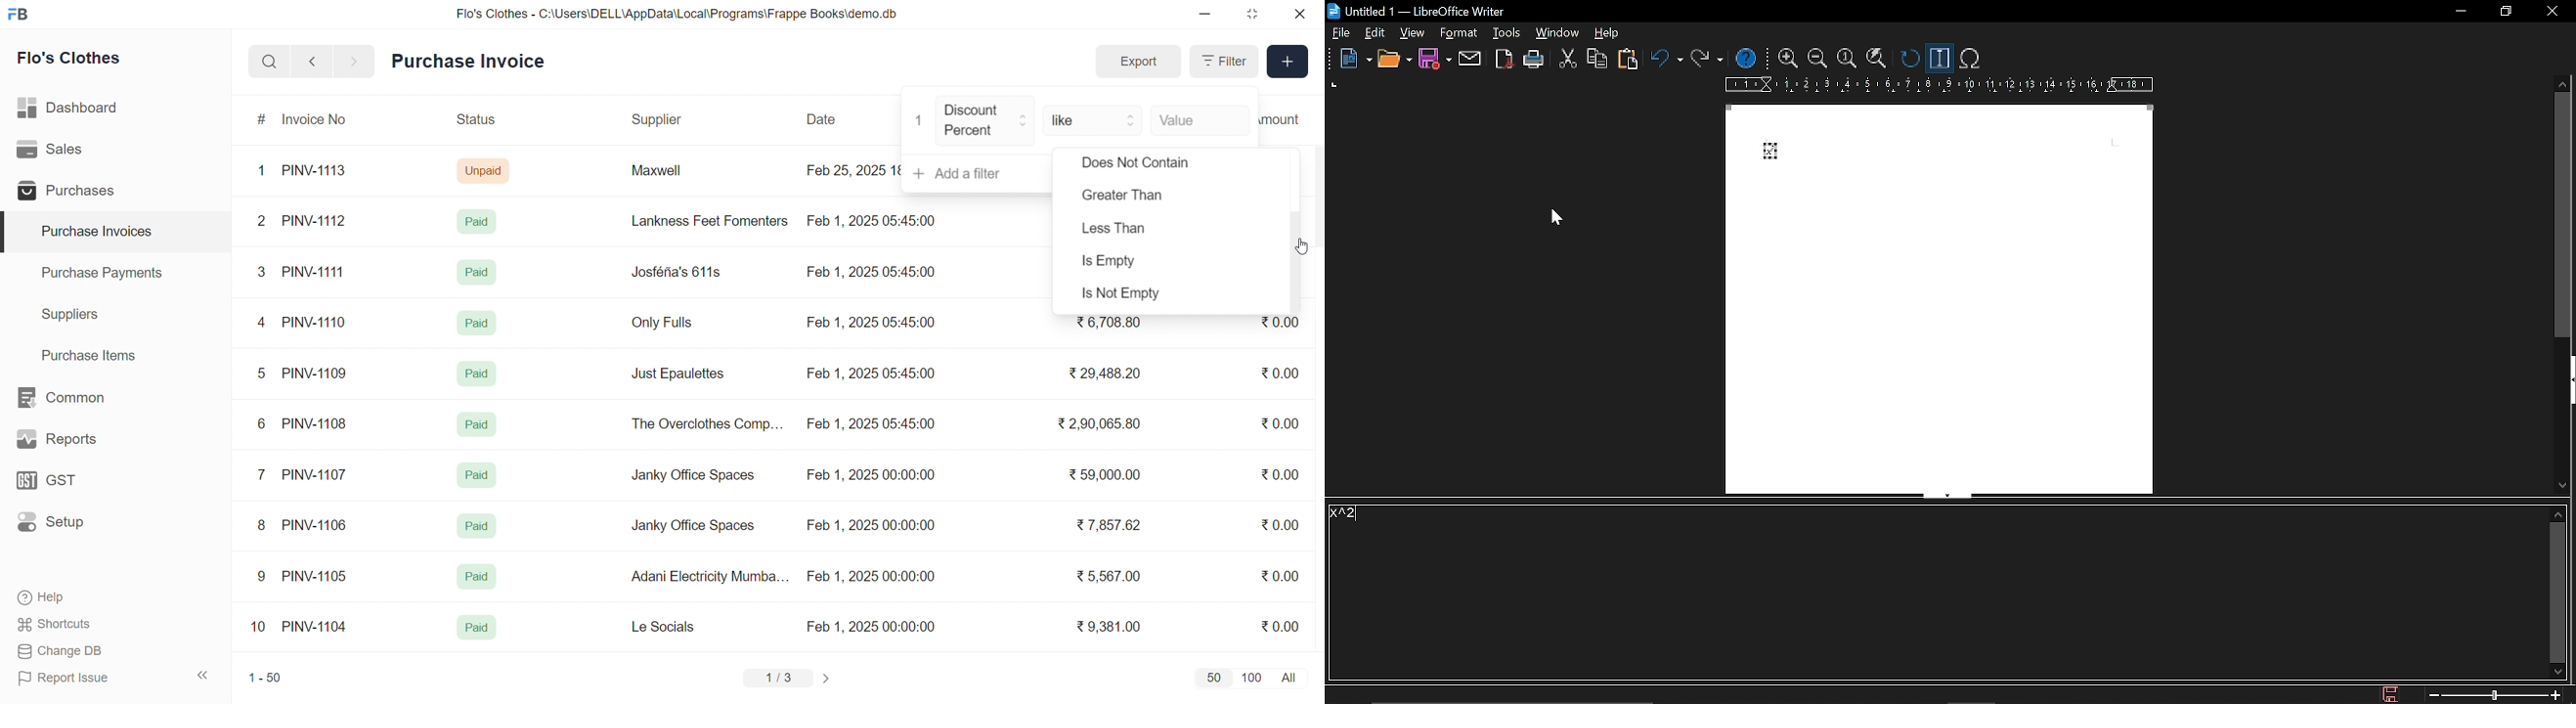 Image resolution: width=2576 pixels, height=728 pixels. What do you see at coordinates (480, 371) in the screenshot?
I see `Paid` at bounding box center [480, 371].